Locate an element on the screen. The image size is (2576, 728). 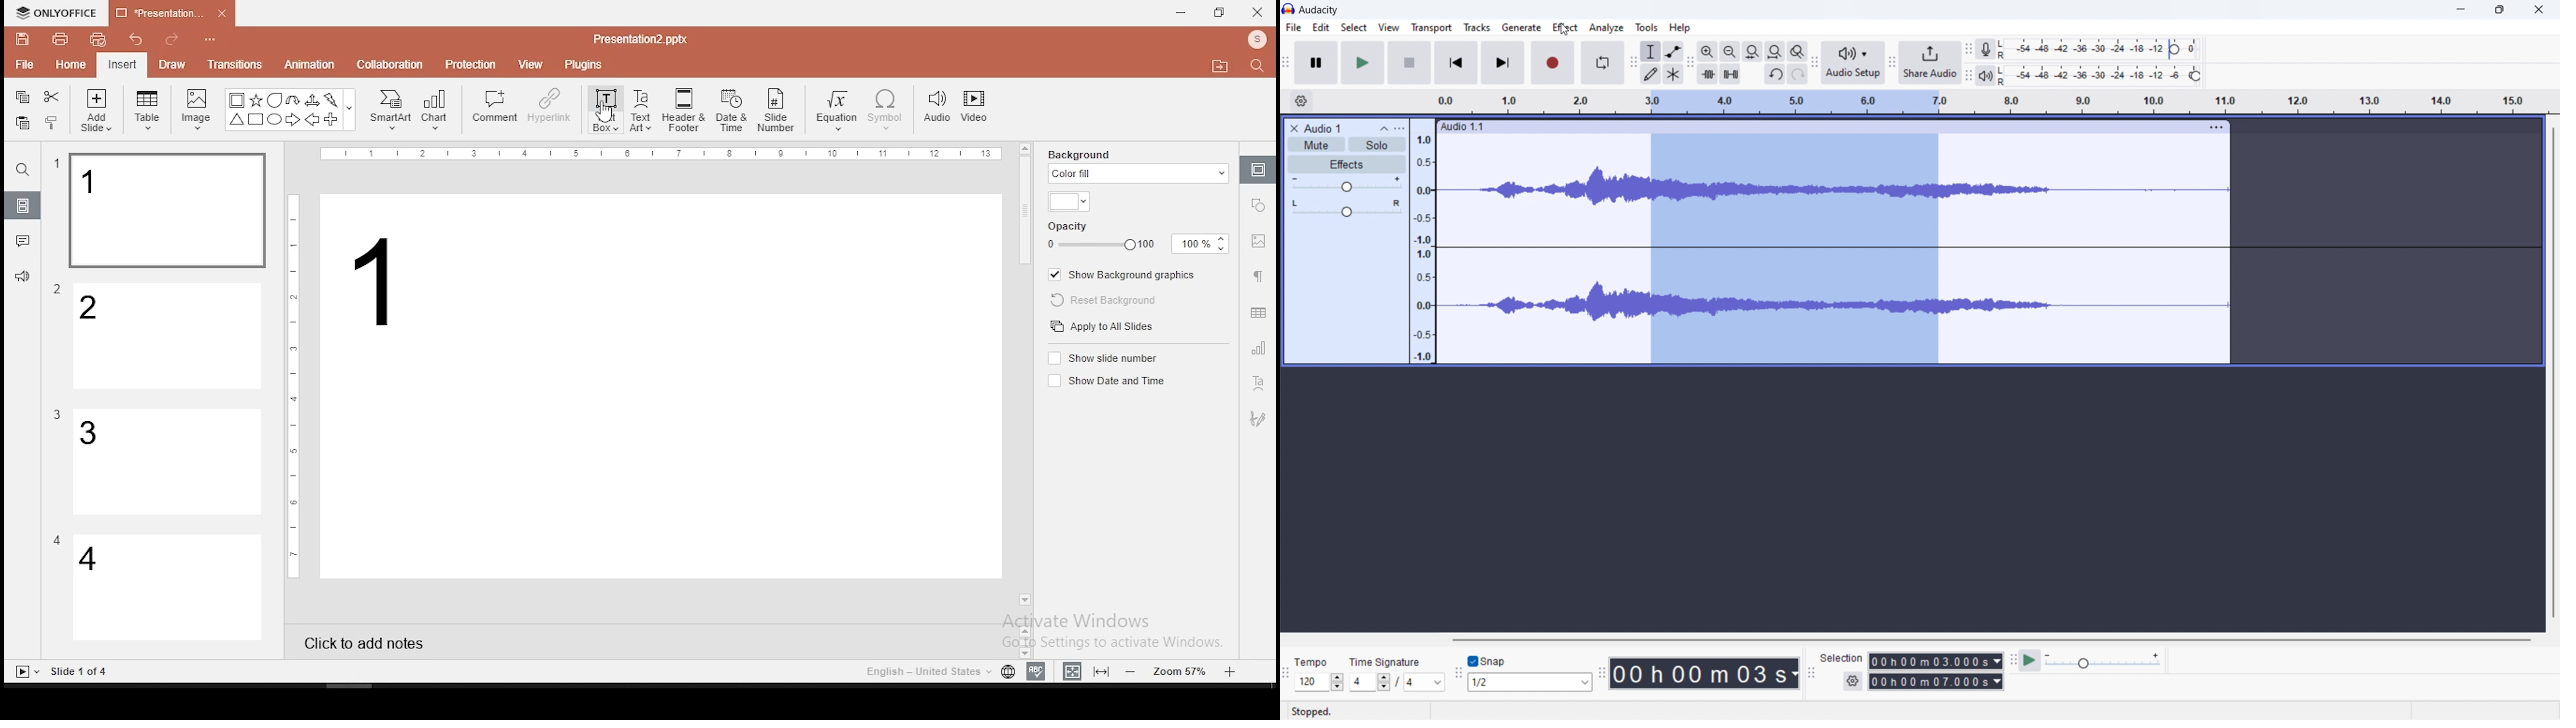
time toolbar is located at coordinates (1602, 677).